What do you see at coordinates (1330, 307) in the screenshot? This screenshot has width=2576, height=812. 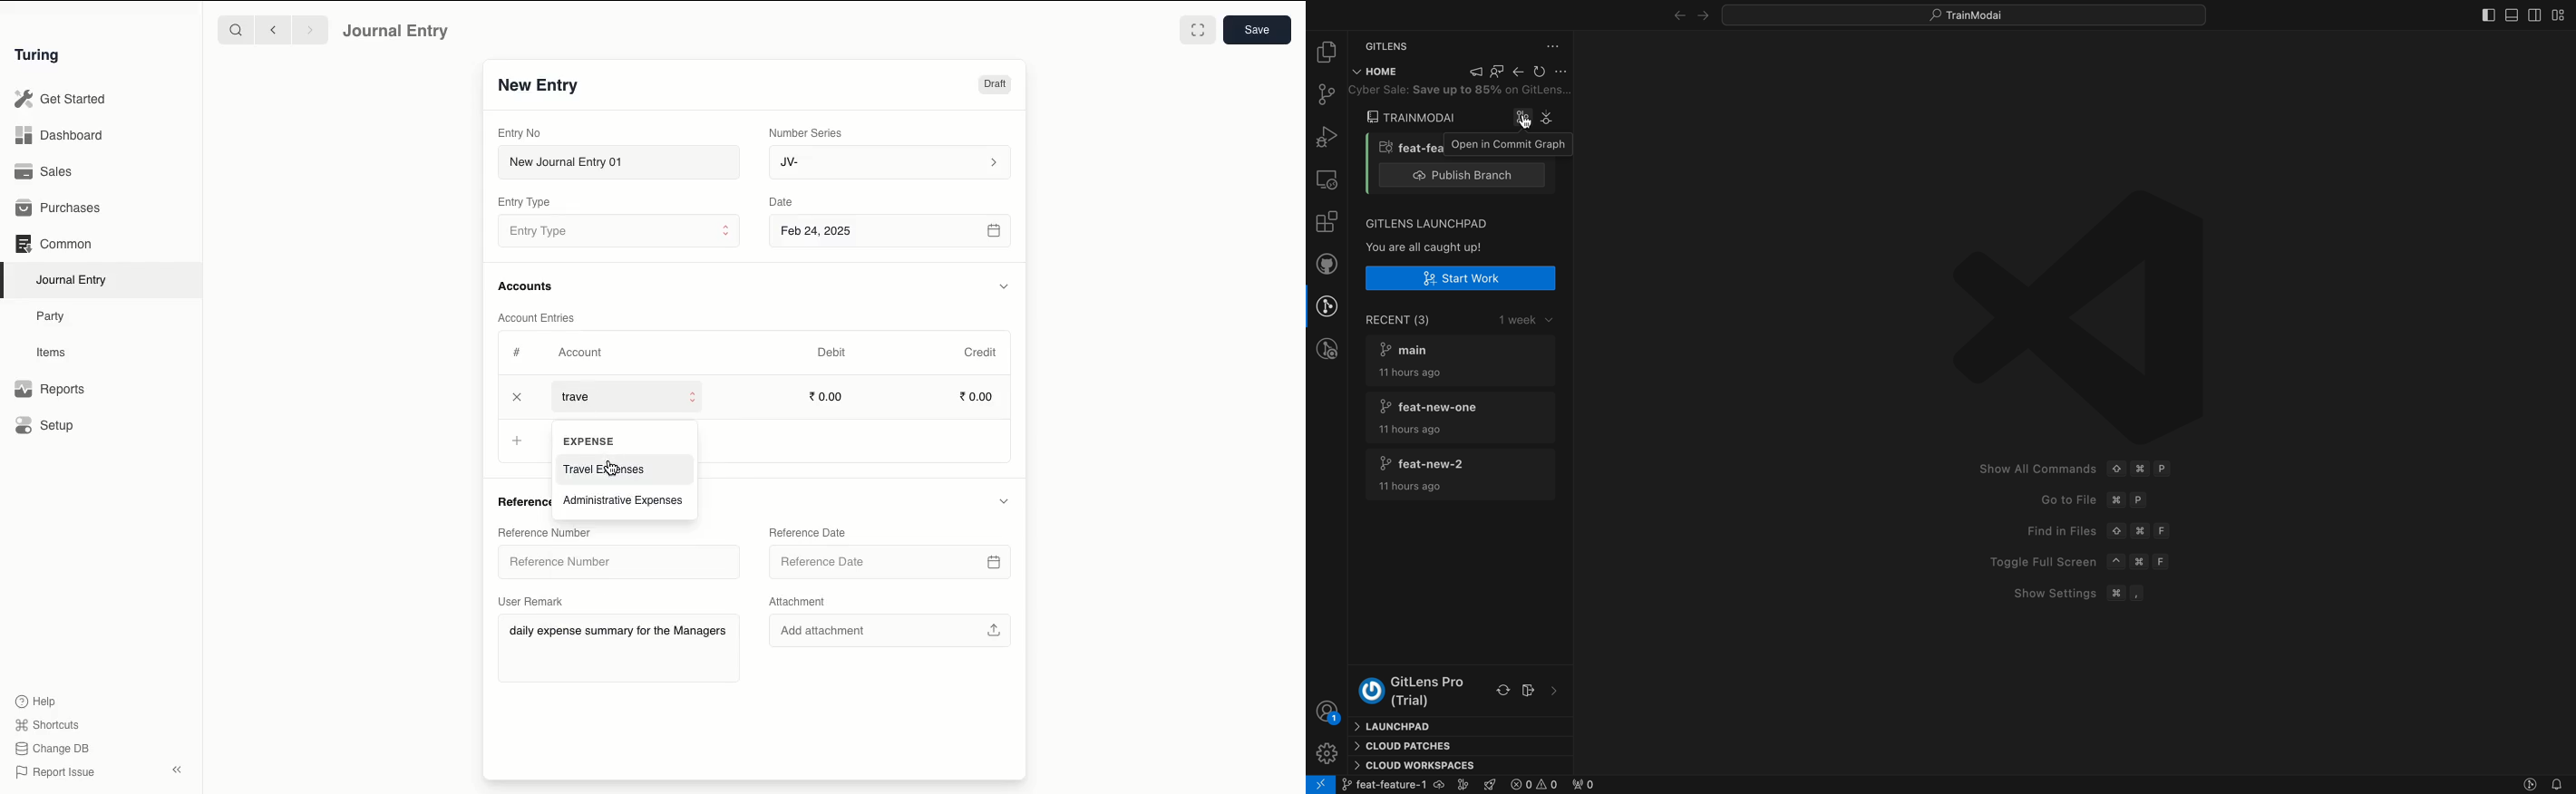 I see `gitlens` at bounding box center [1330, 307].